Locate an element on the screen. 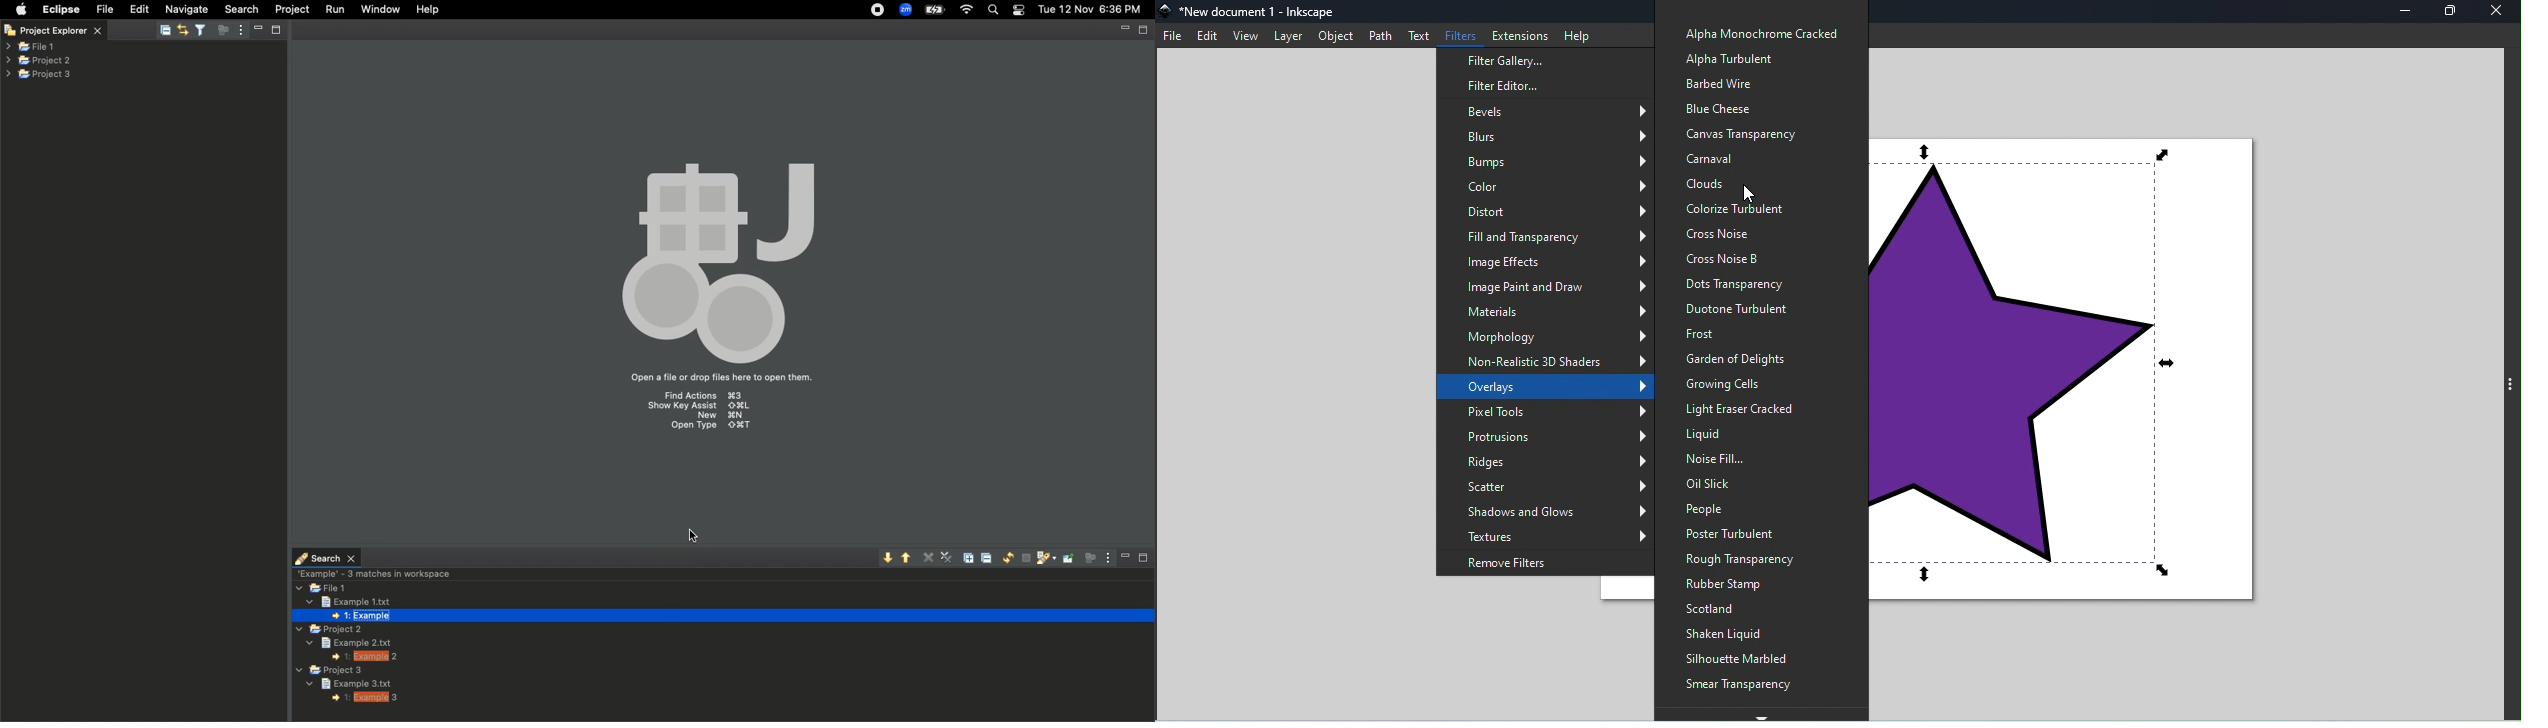 This screenshot has height=728, width=2548. Rubber stamp is located at coordinates (1755, 585).